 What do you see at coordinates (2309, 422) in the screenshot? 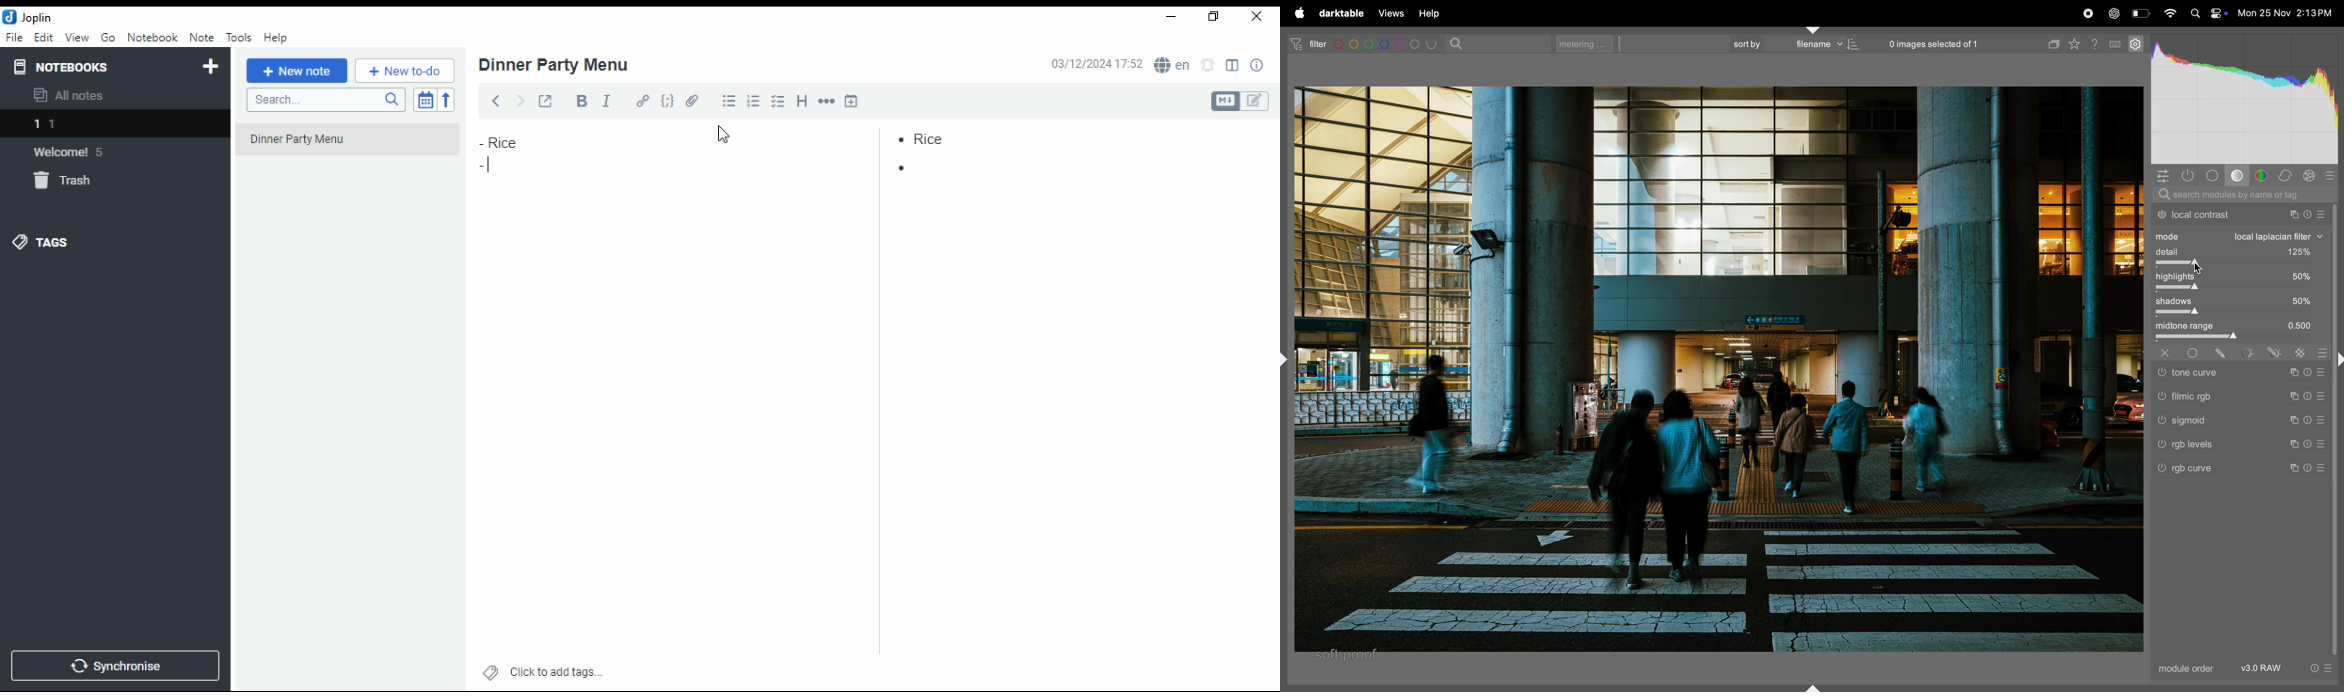
I see `reset` at bounding box center [2309, 422].